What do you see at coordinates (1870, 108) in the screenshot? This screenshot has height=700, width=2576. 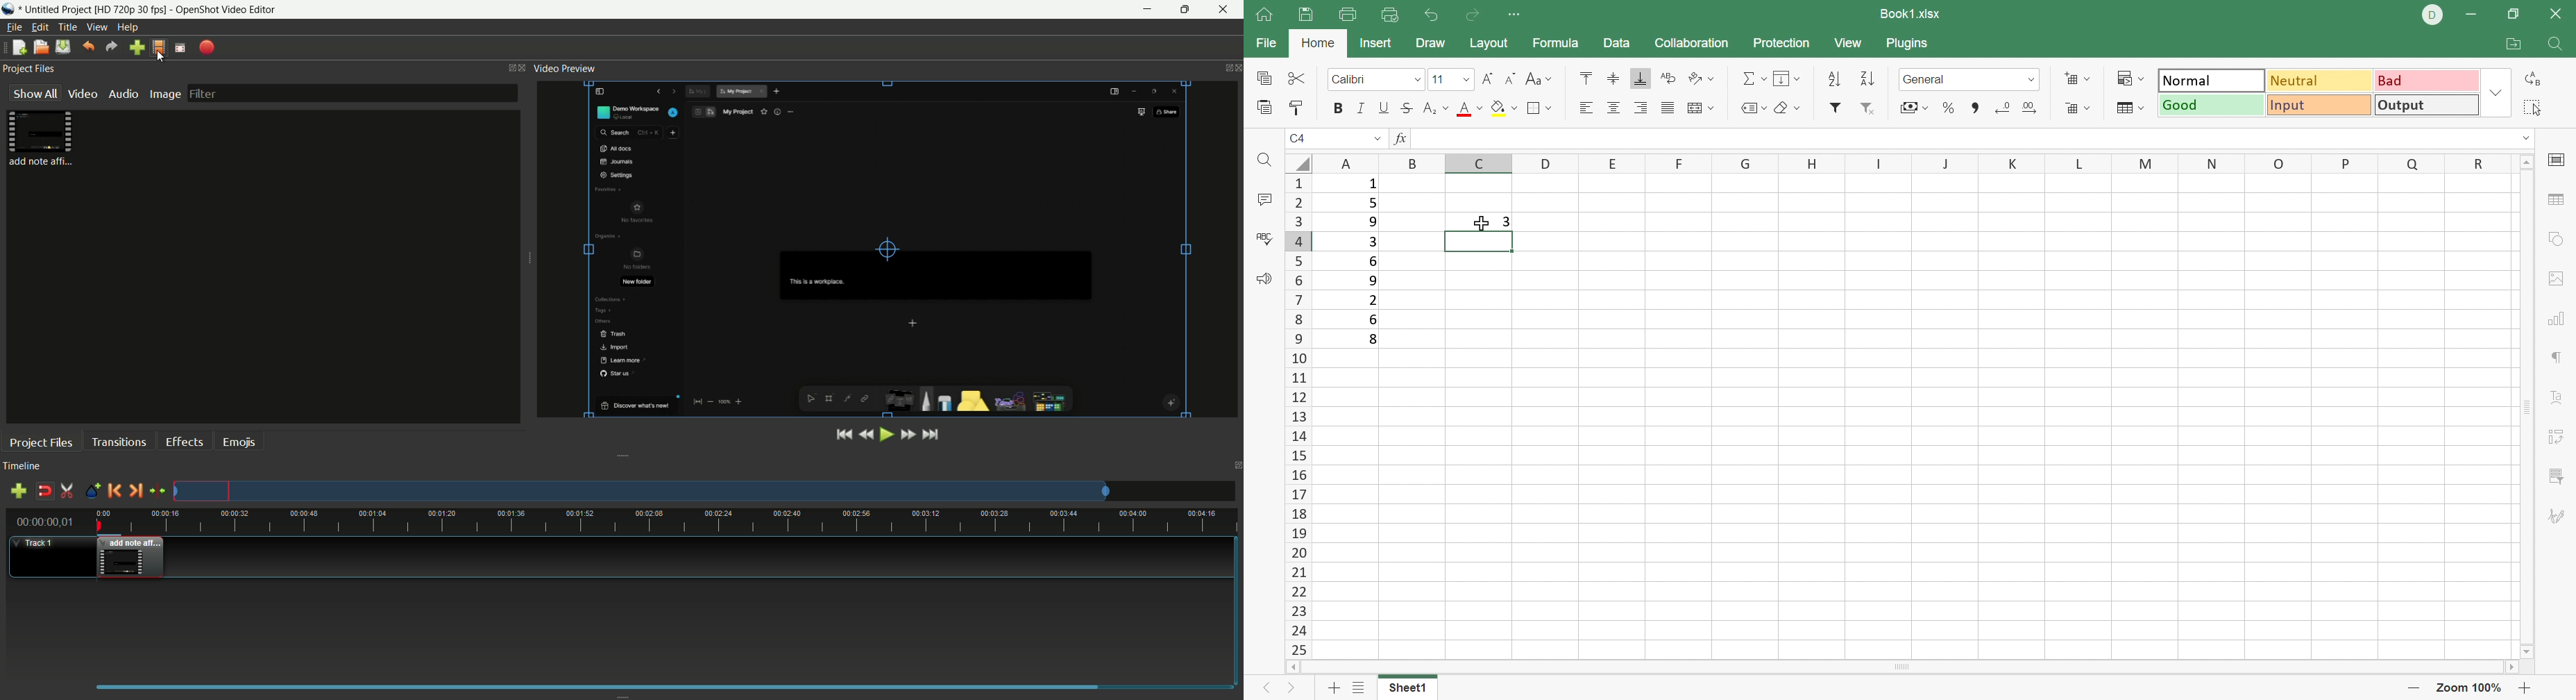 I see `Remove filter` at bounding box center [1870, 108].